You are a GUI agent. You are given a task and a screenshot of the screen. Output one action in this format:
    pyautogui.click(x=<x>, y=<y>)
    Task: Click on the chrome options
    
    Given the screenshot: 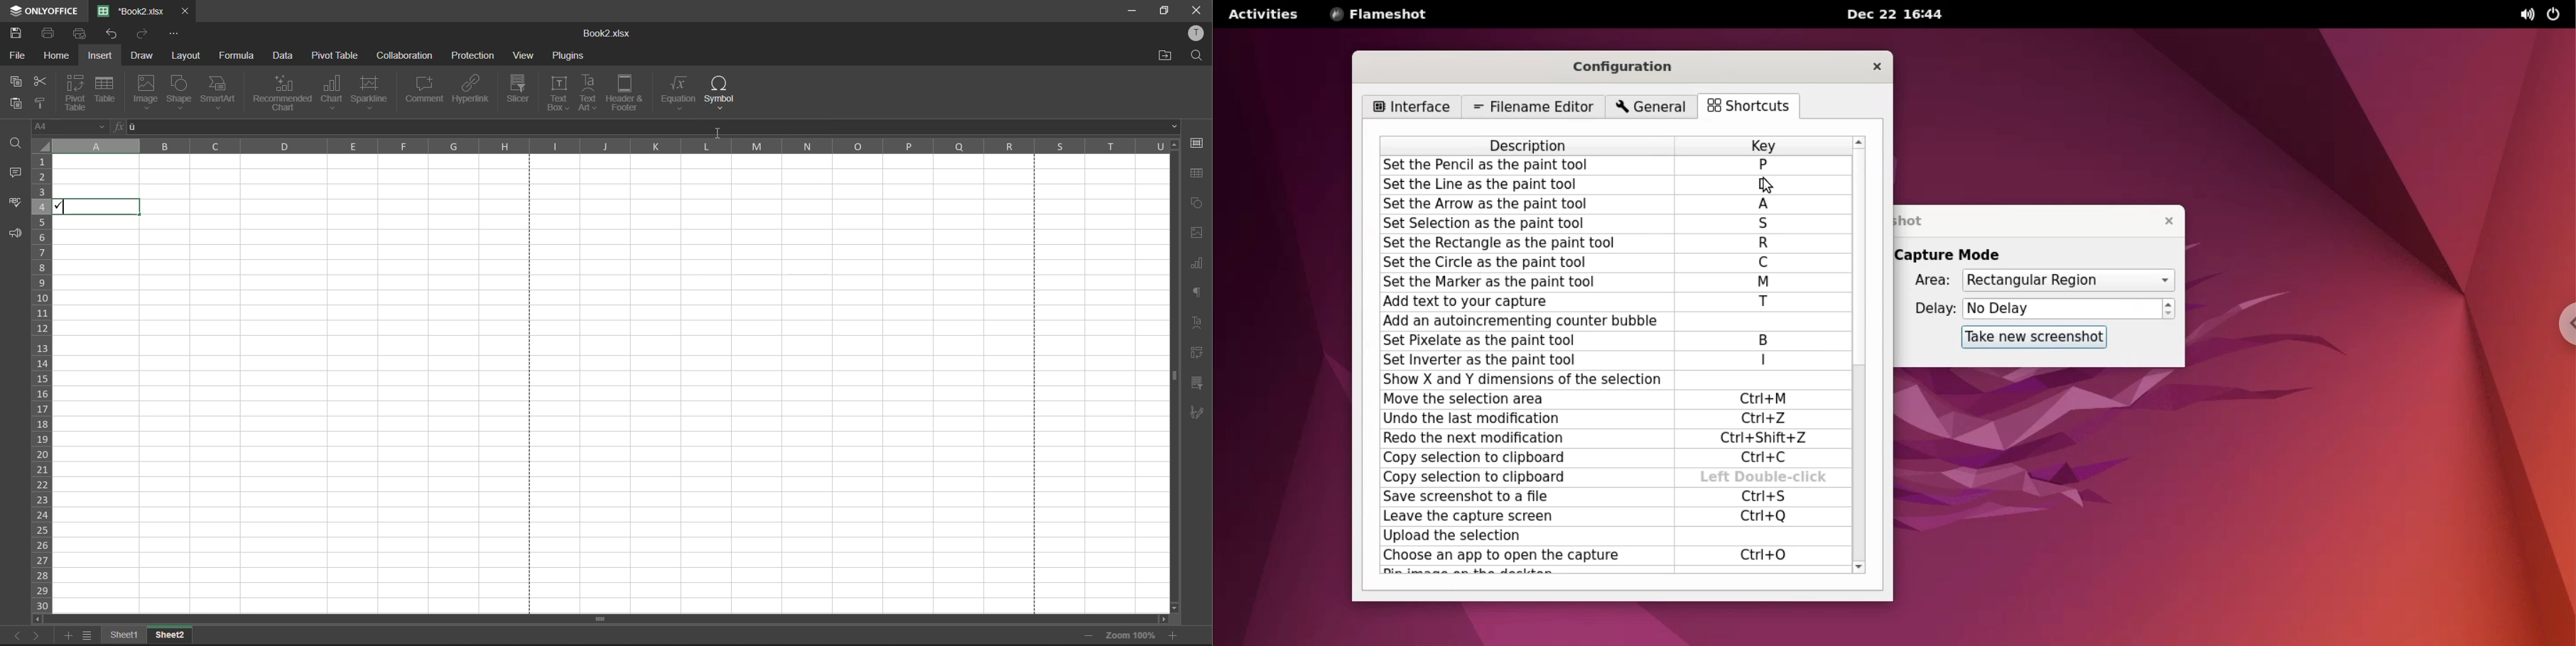 What is the action you would take?
    pyautogui.click(x=2558, y=324)
    